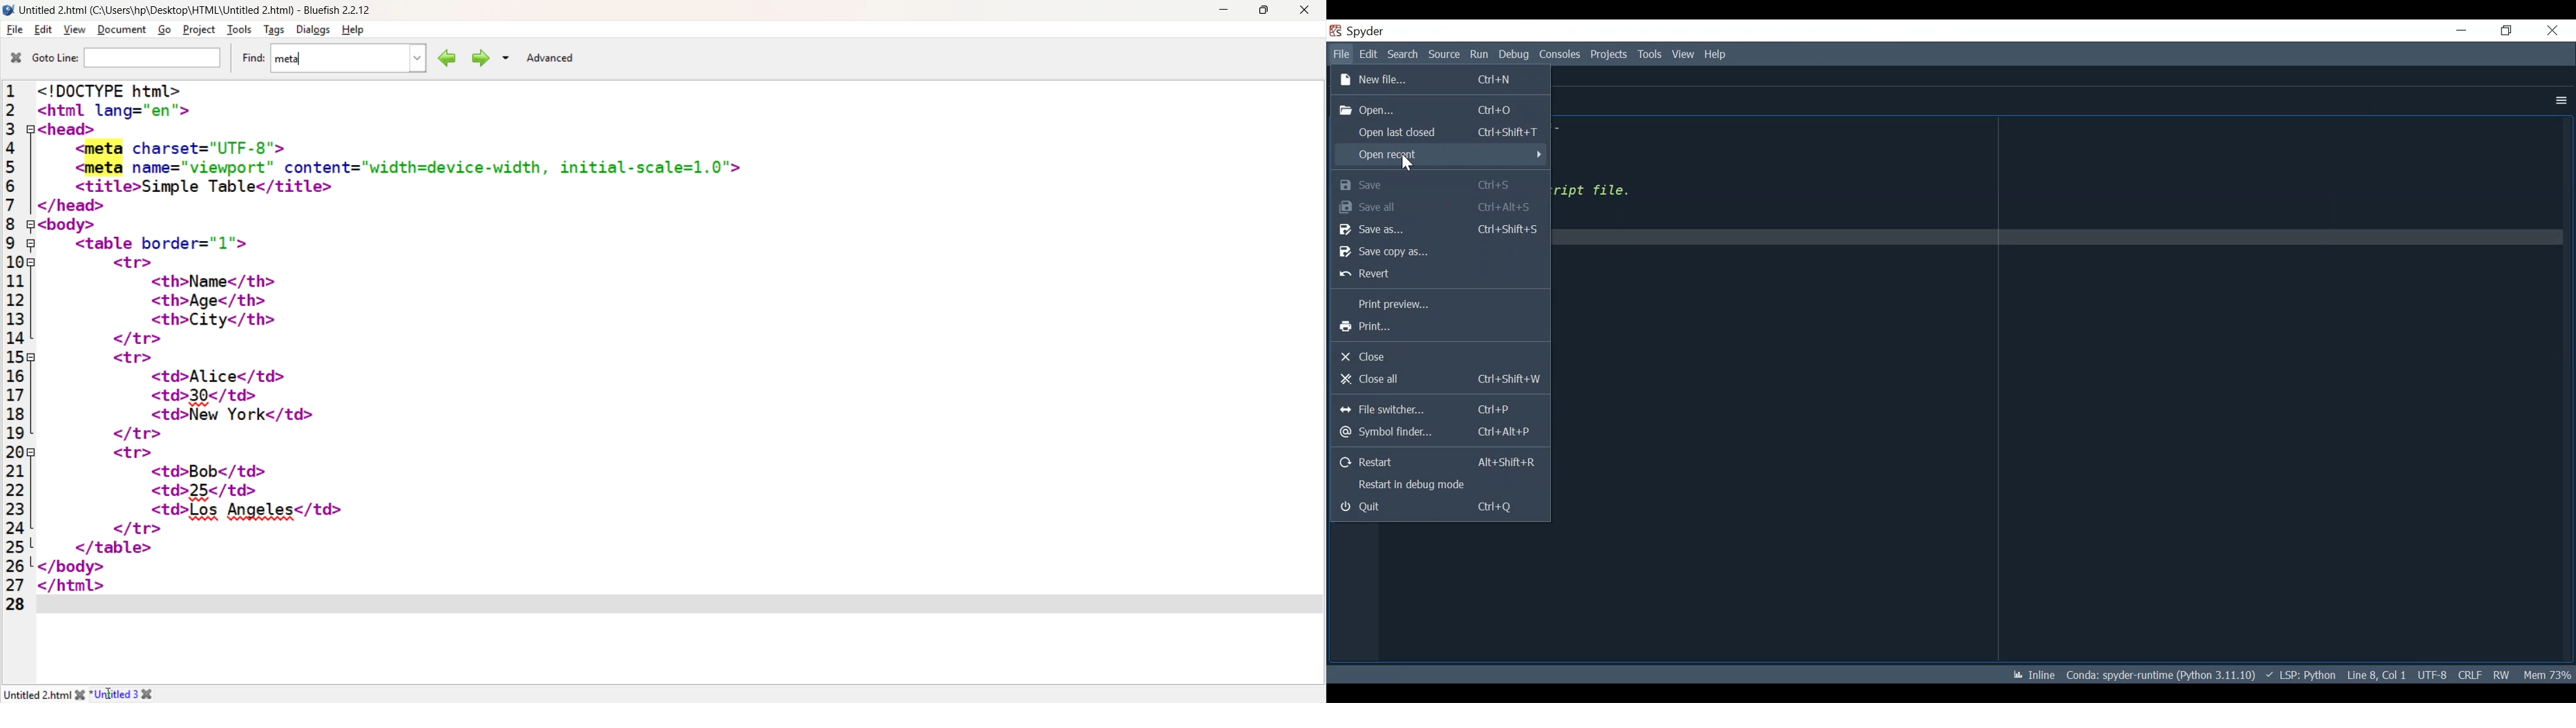 The width and height of the screenshot is (2576, 728). Describe the element at coordinates (1439, 81) in the screenshot. I see `New File` at that location.